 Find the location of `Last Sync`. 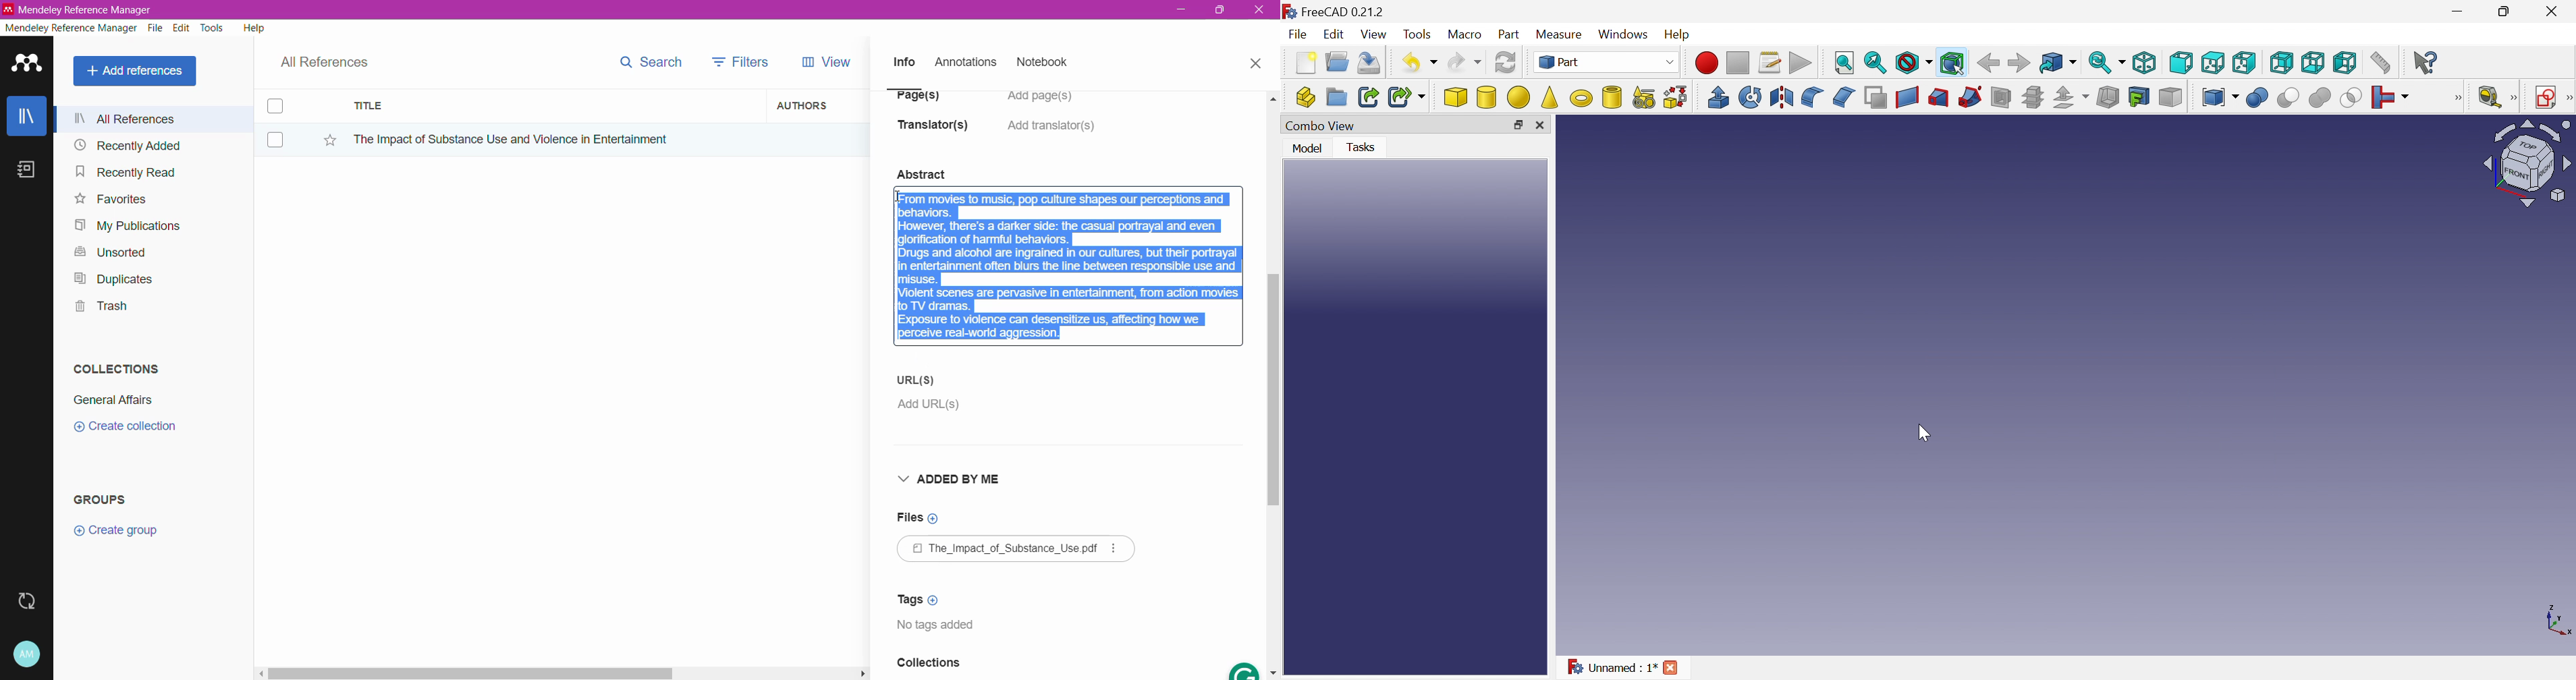

Last Sync is located at coordinates (32, 599).